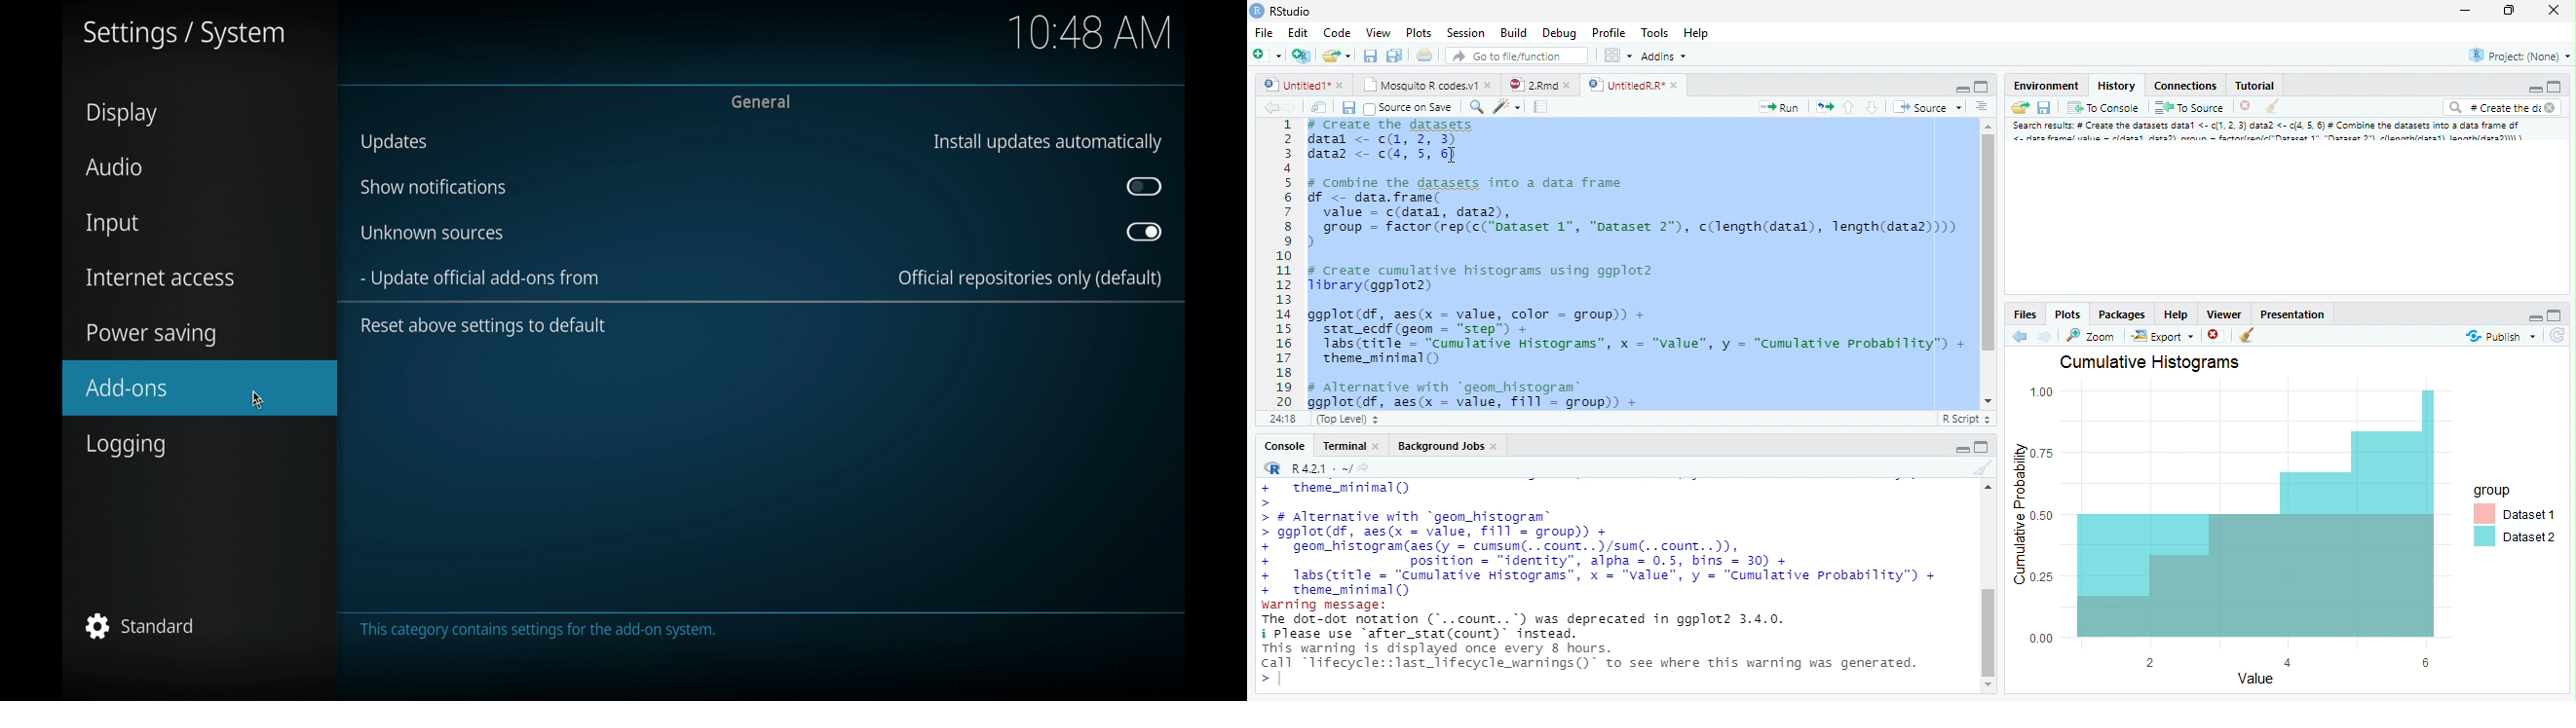 The height and width of the screenshot is (728, 2576). Describe the element at coordinates (2246, 107) in the screenshot. I see `Delete` at that location.